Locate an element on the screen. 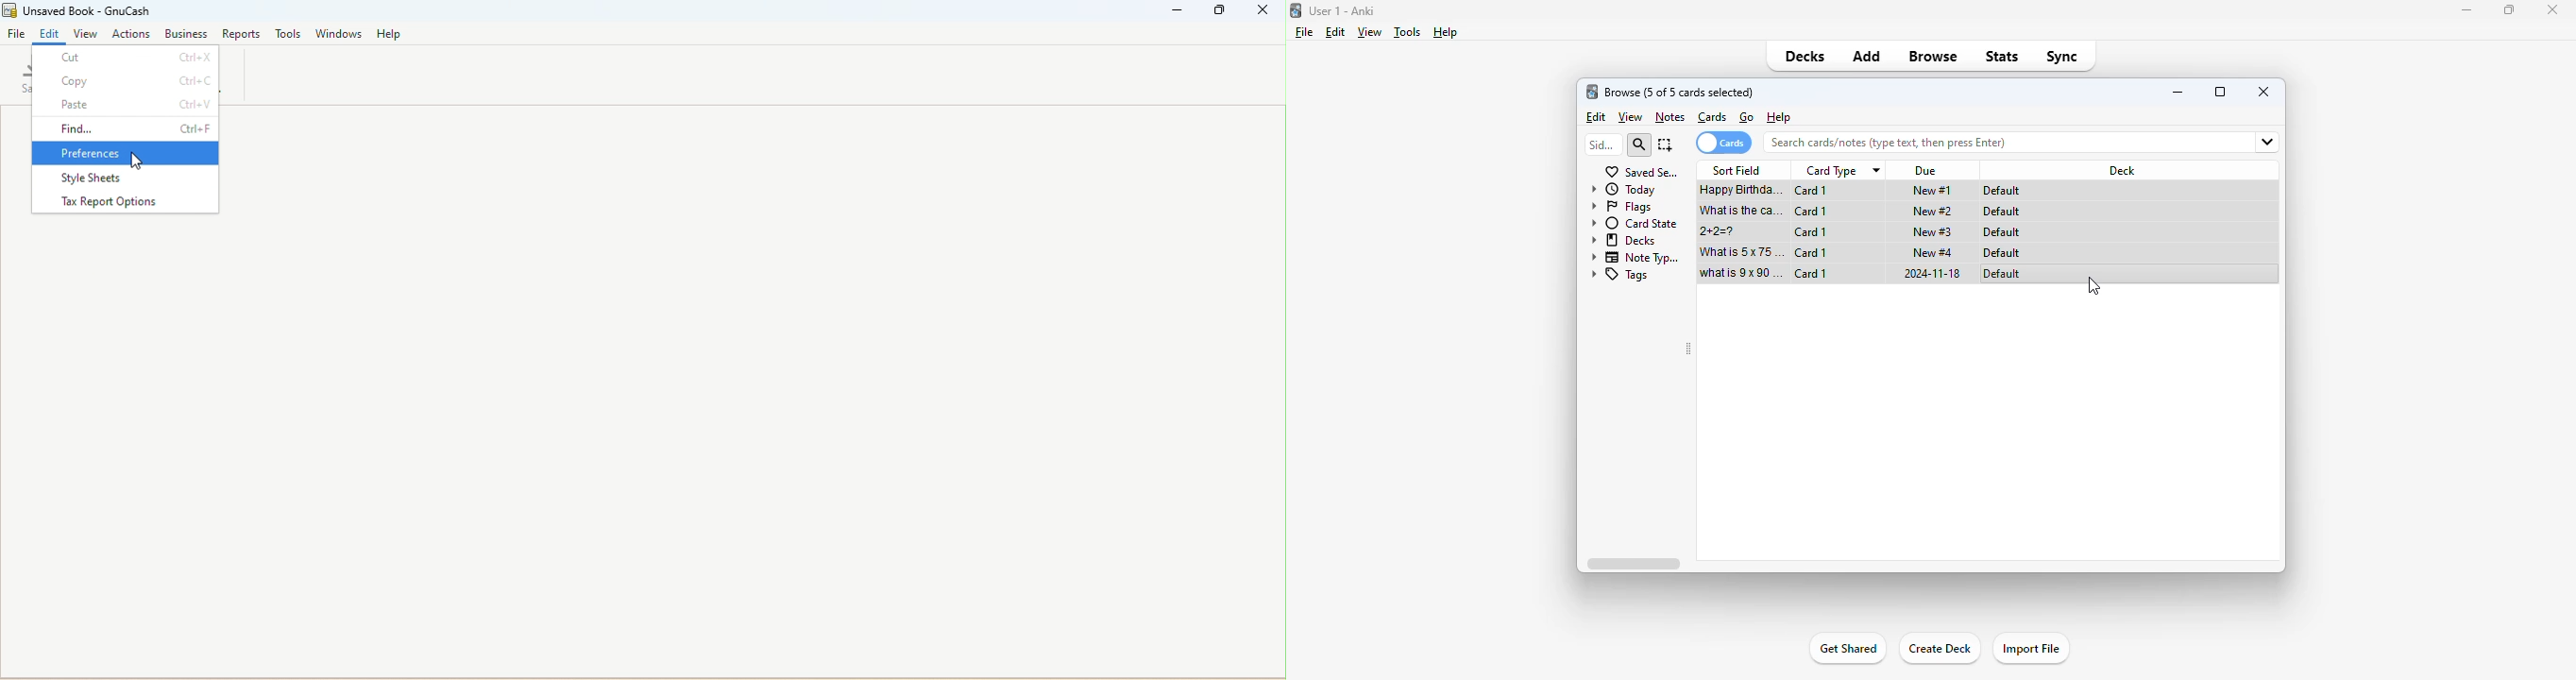 This screenshot has width=2576, height=700. Paste is located at coordinates (126, 105).